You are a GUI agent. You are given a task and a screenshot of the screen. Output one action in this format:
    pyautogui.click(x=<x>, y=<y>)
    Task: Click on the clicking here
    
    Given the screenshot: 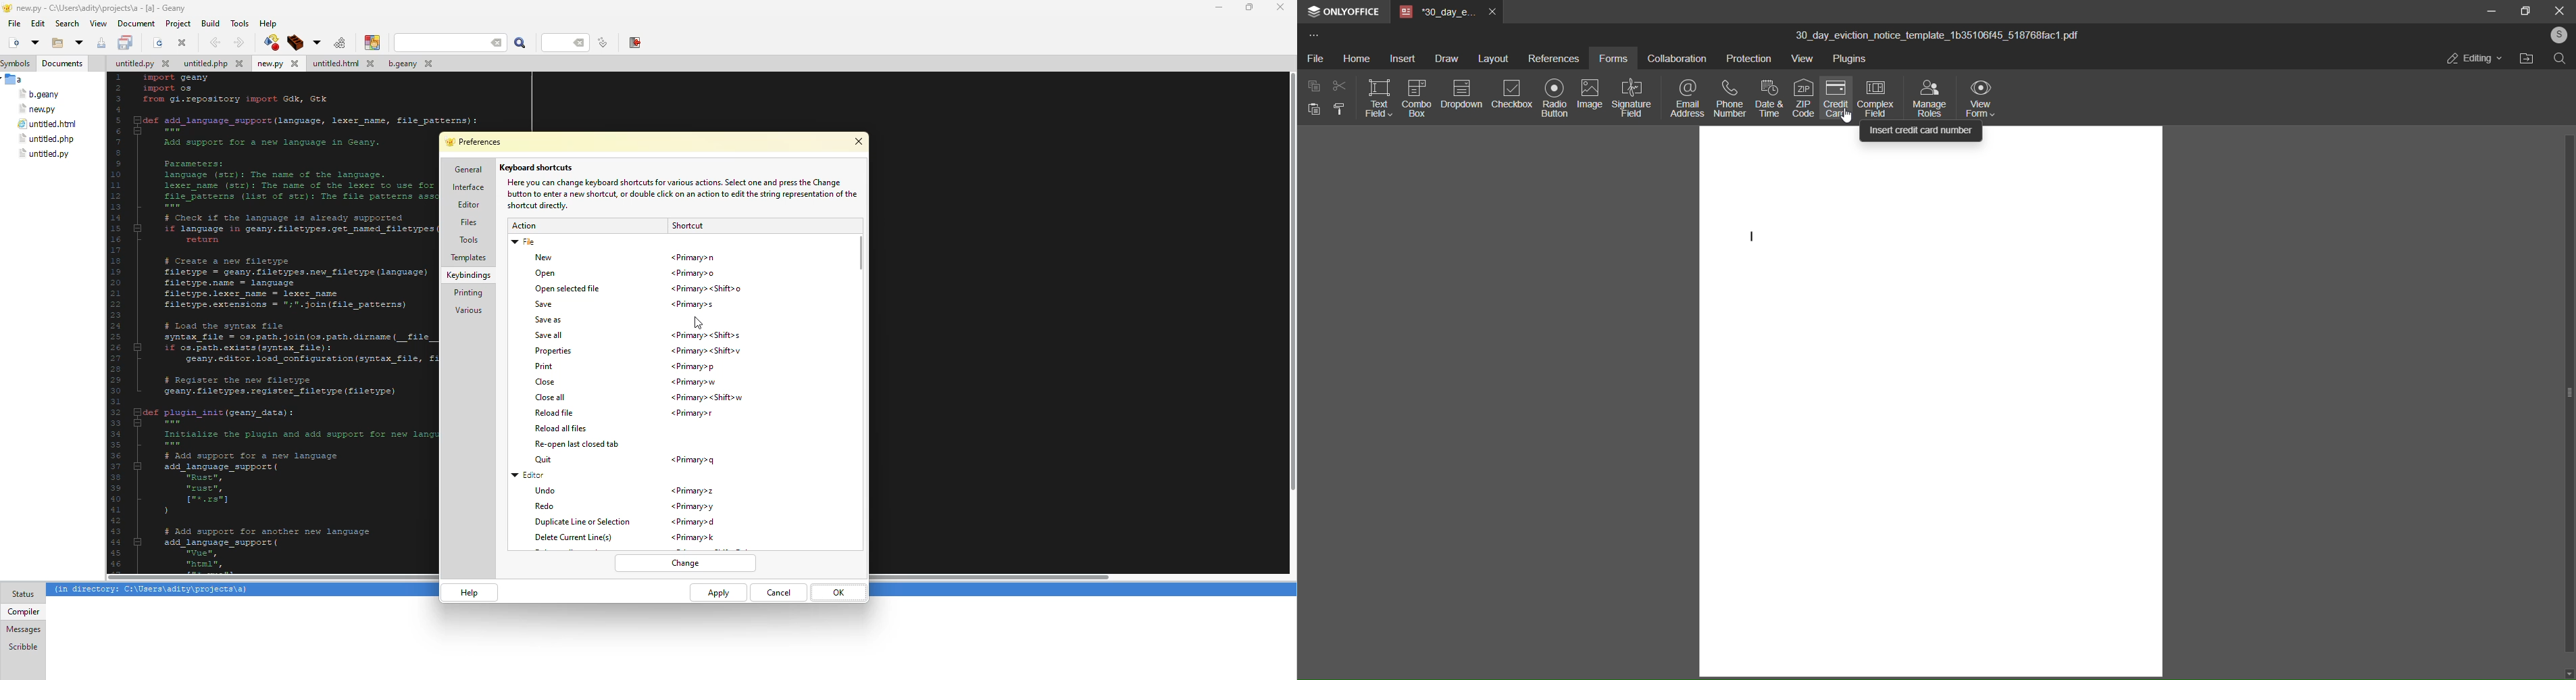 What is the action you would take?
    pyautogui.click(x=698, y=318)
    